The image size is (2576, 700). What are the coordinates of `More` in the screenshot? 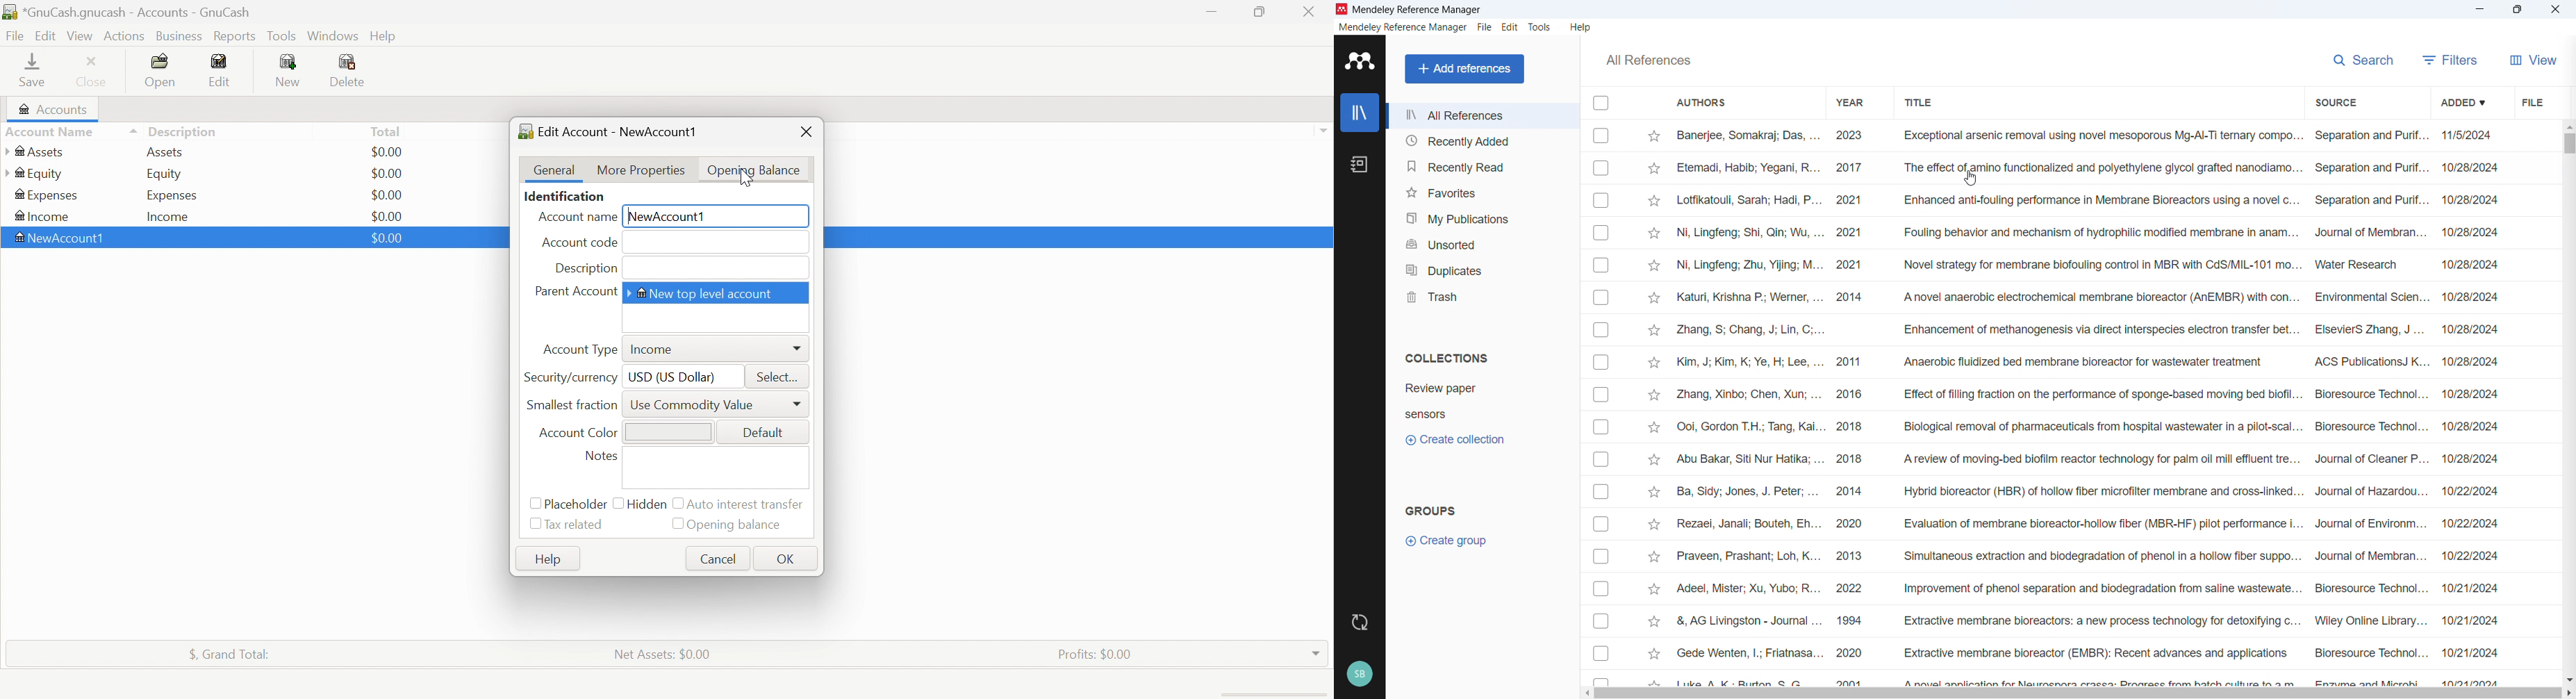 It's located at (797, 350).